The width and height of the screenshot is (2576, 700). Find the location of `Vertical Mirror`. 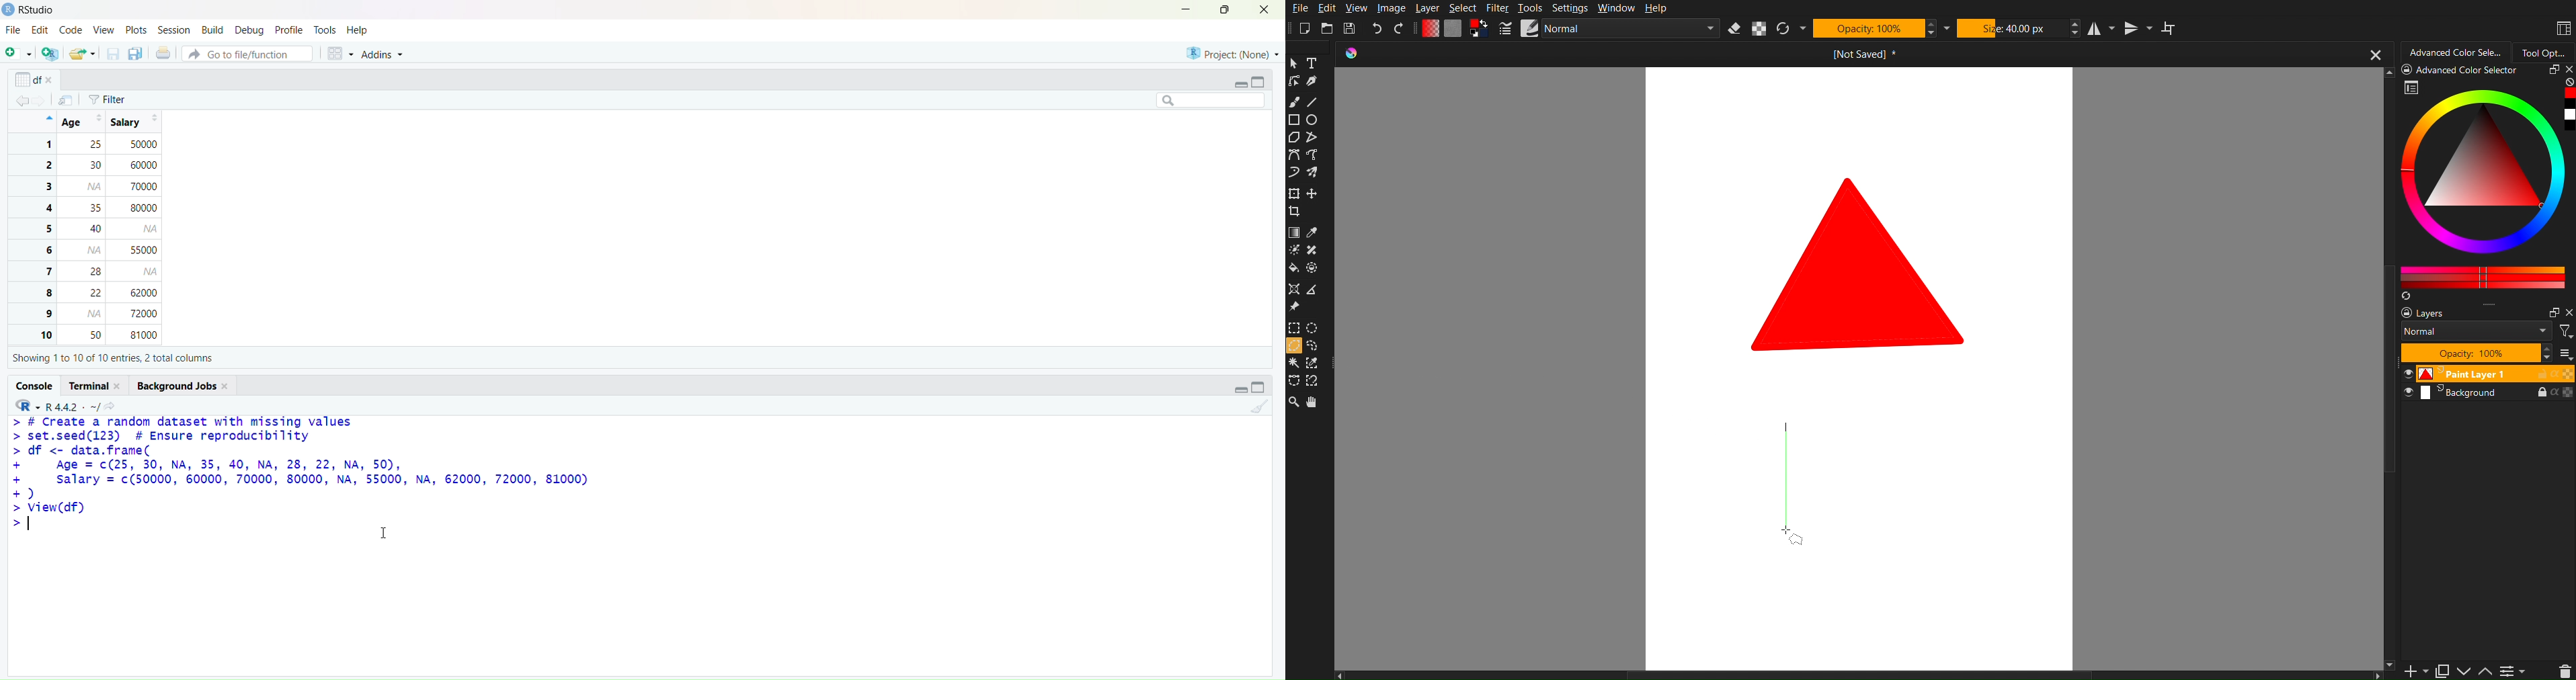

Vertical Mirror is located at coordinates (2136, 29).